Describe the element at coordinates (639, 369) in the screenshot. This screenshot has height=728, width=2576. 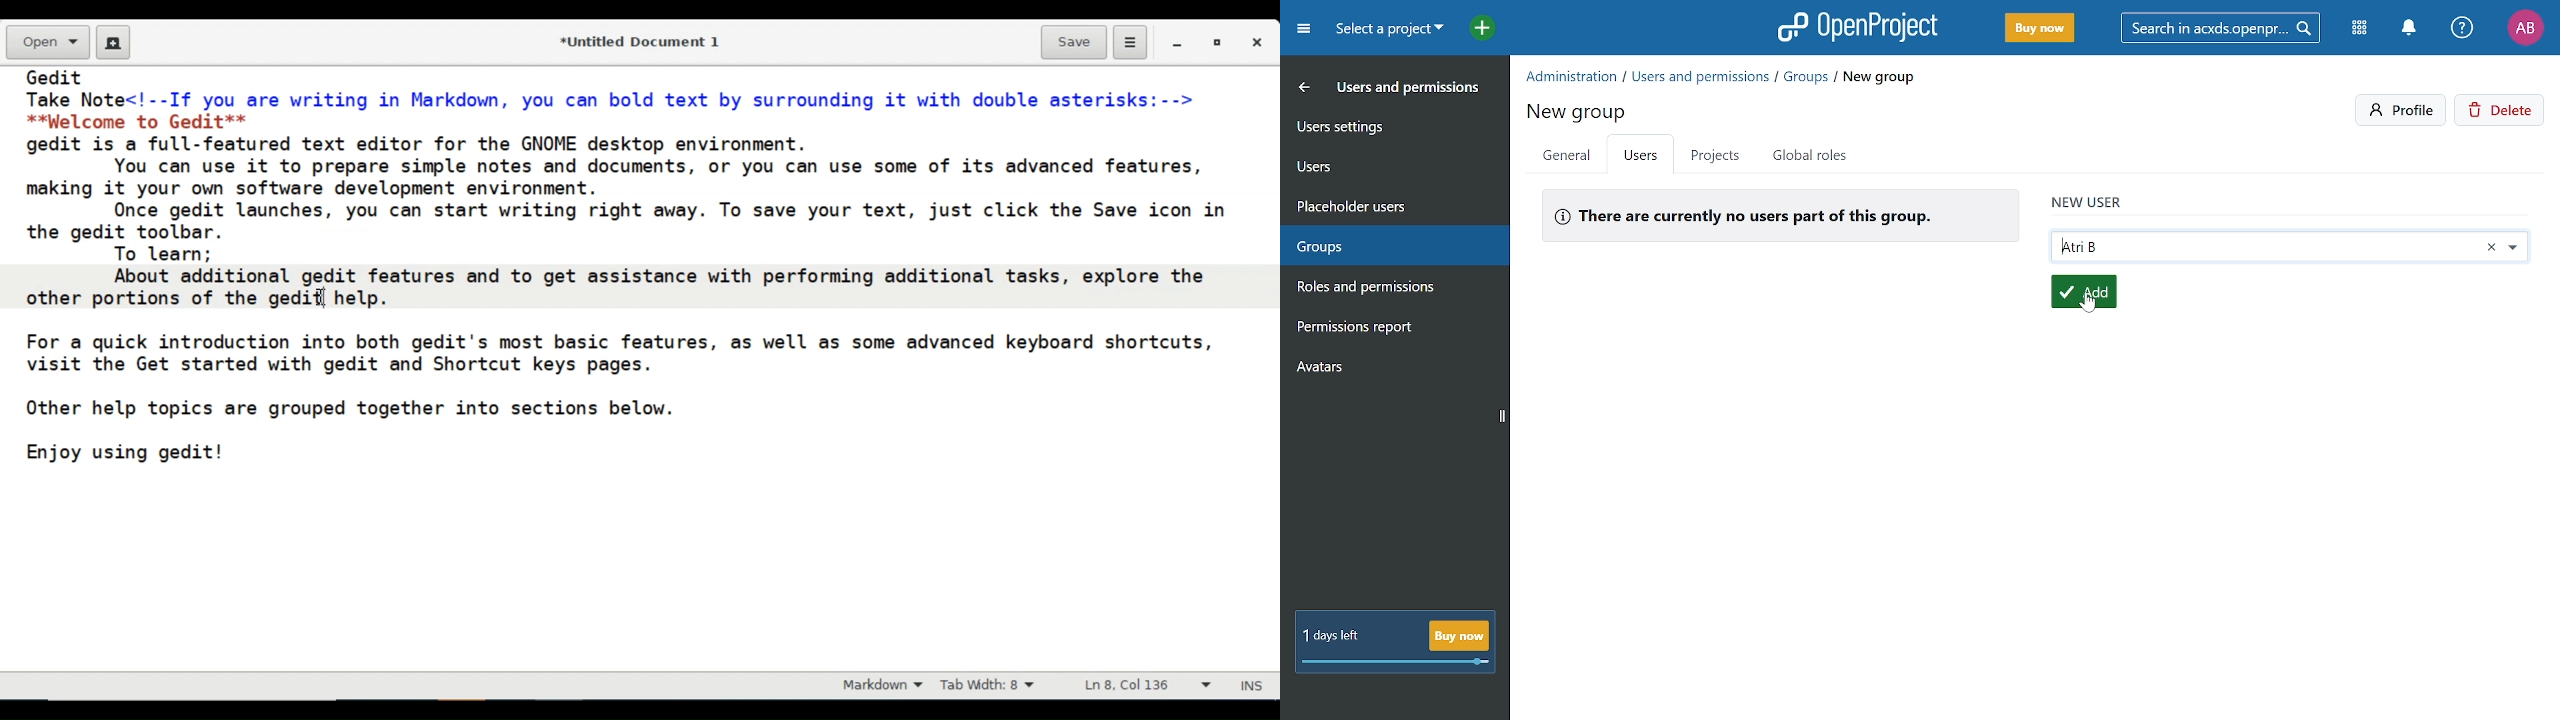
I see `Gedit Take Note<!--If you are writing in Markdown, you can bold text by surrounding it with double asterisks:--> **Welcome to Gedit** gedit is a full-featured text editor for the GNOME desktop environment. You can use it to prepare simple notes and documents, or you can use some of its advanced features, making it your own software development environment` at that location.